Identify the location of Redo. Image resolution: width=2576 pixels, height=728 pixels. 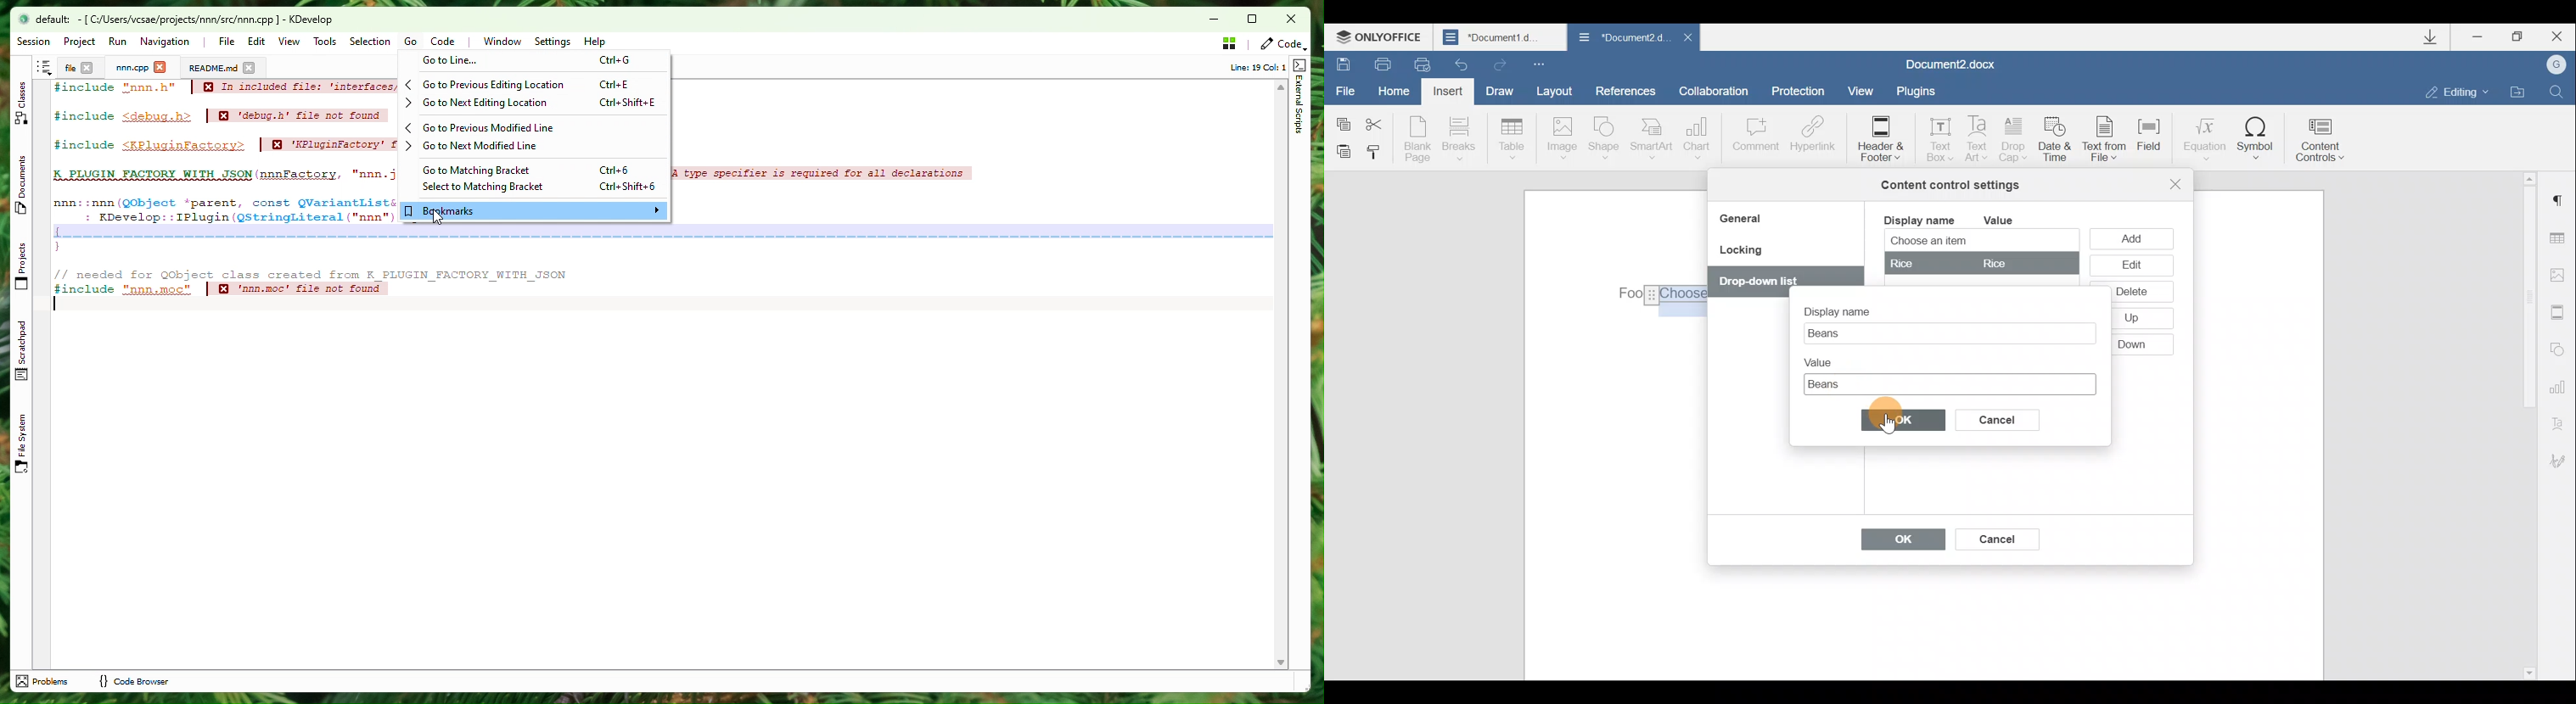
(1498, 62).